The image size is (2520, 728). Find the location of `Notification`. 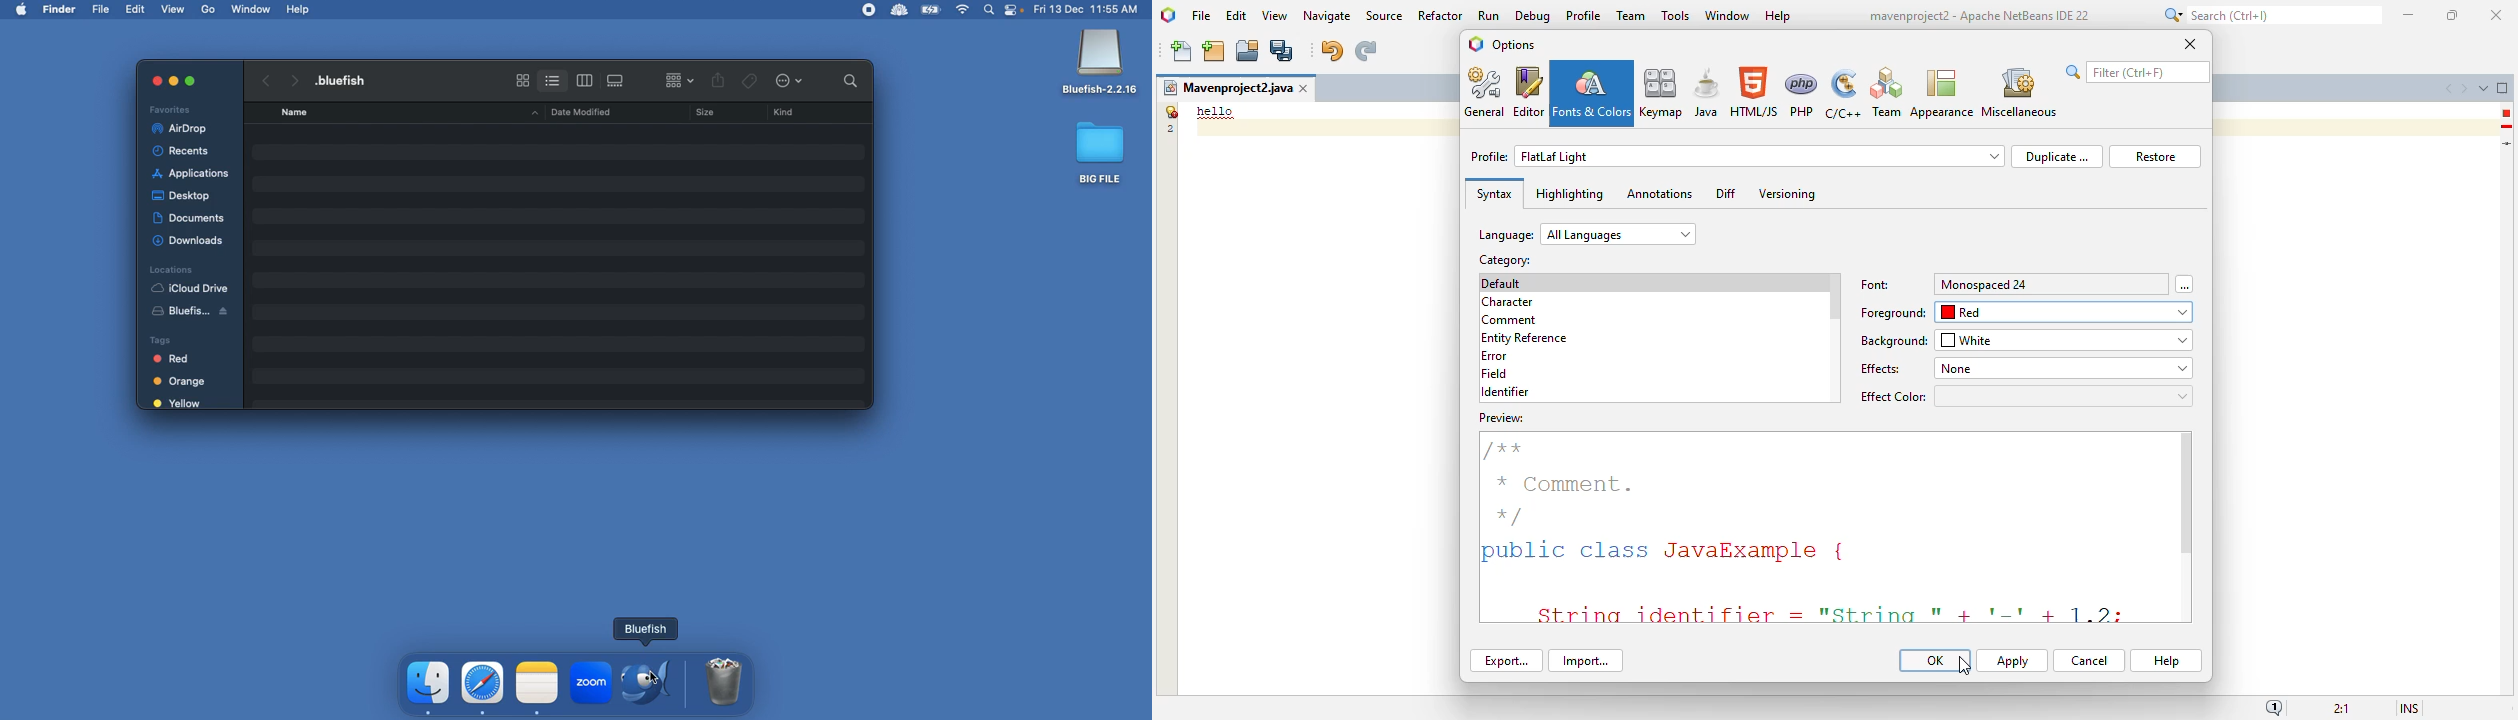

Notification is located at coordinates (1015, 11).